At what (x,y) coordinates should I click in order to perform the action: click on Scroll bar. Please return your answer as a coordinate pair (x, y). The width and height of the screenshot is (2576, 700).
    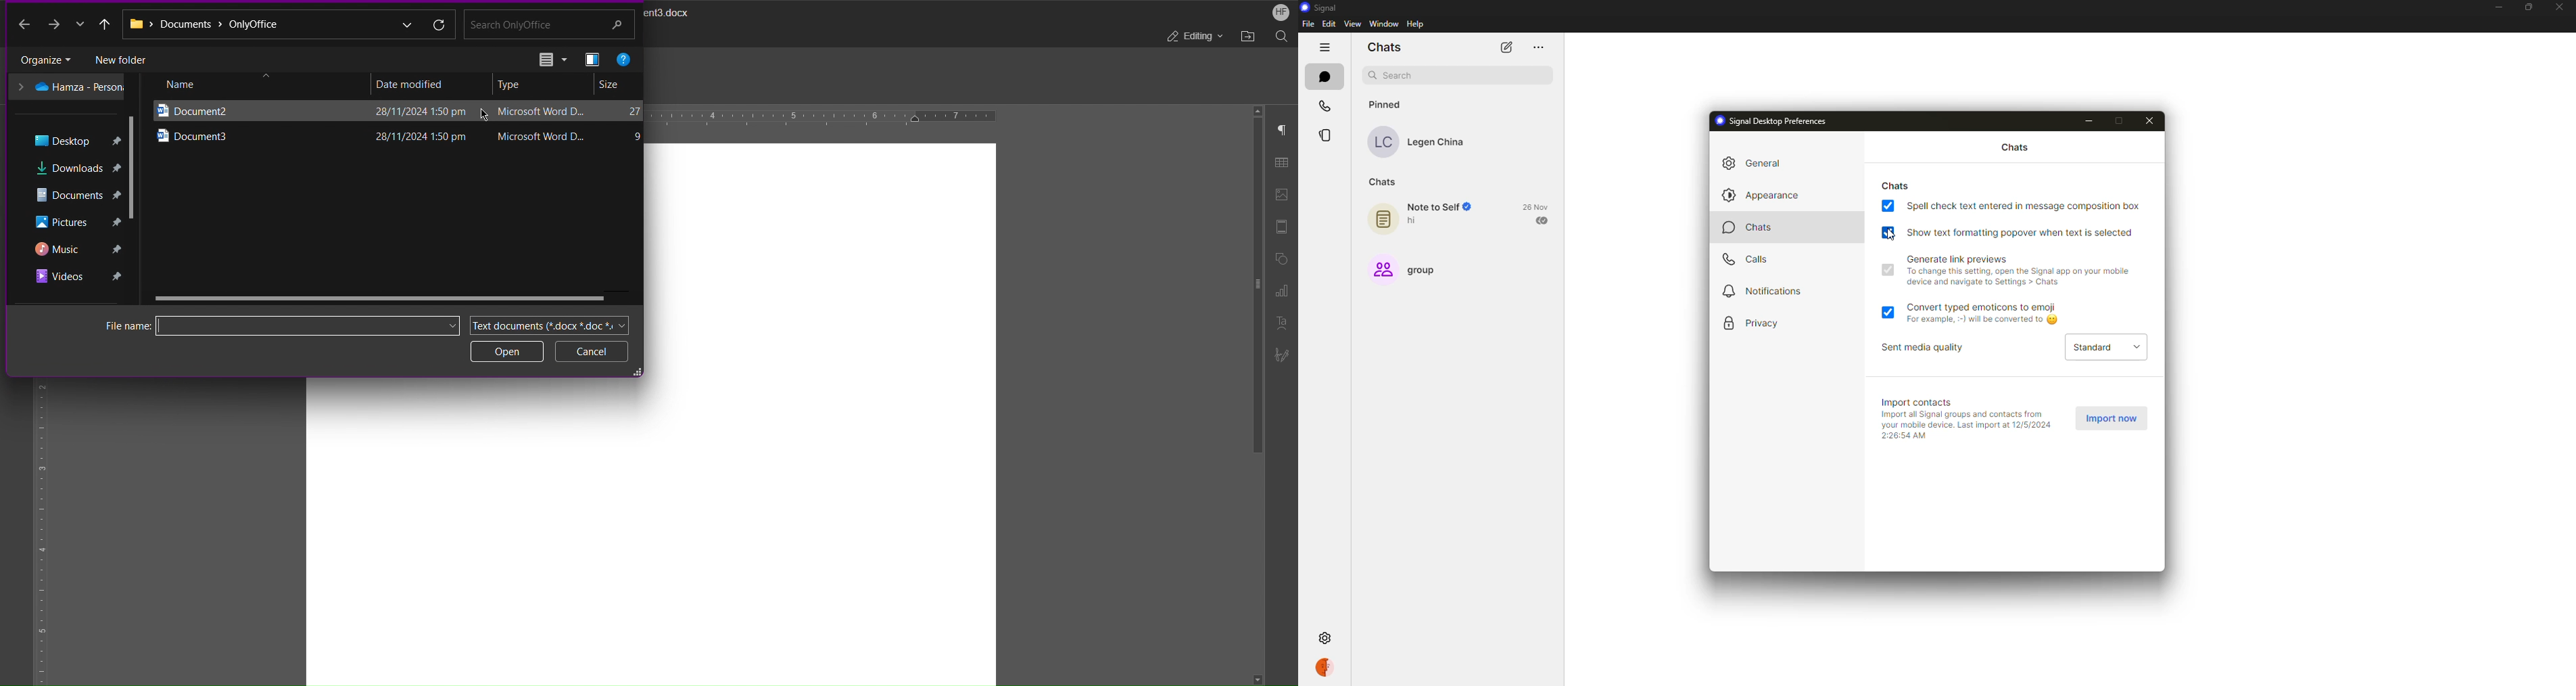
    Looking at the image, I should click on (1252, 293).